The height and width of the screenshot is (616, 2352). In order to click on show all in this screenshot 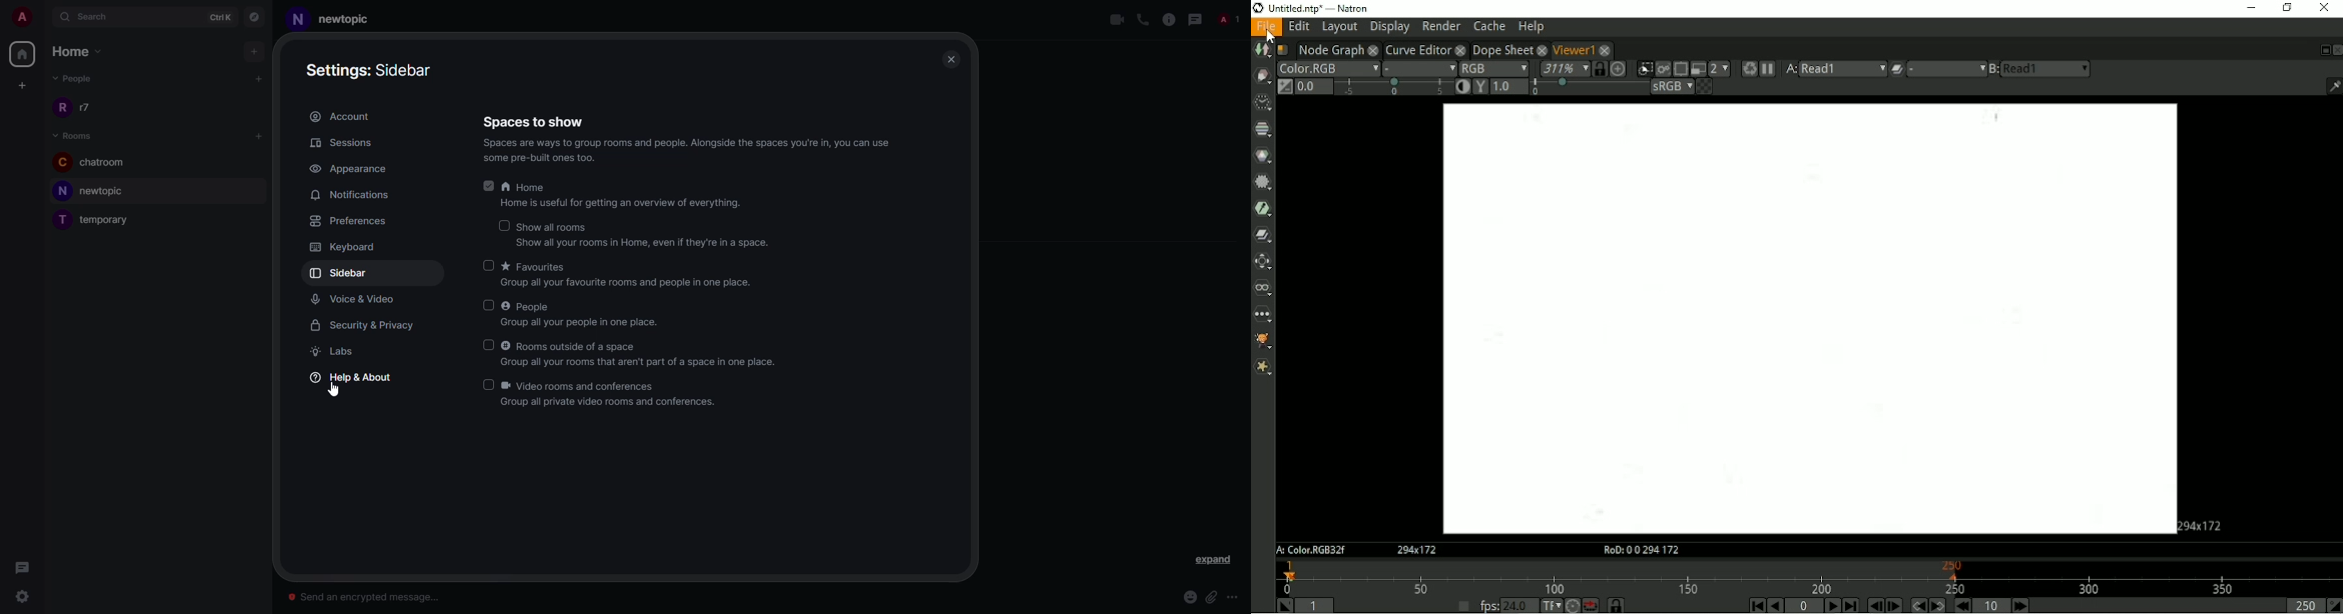, I will do `click(555, 227)`.